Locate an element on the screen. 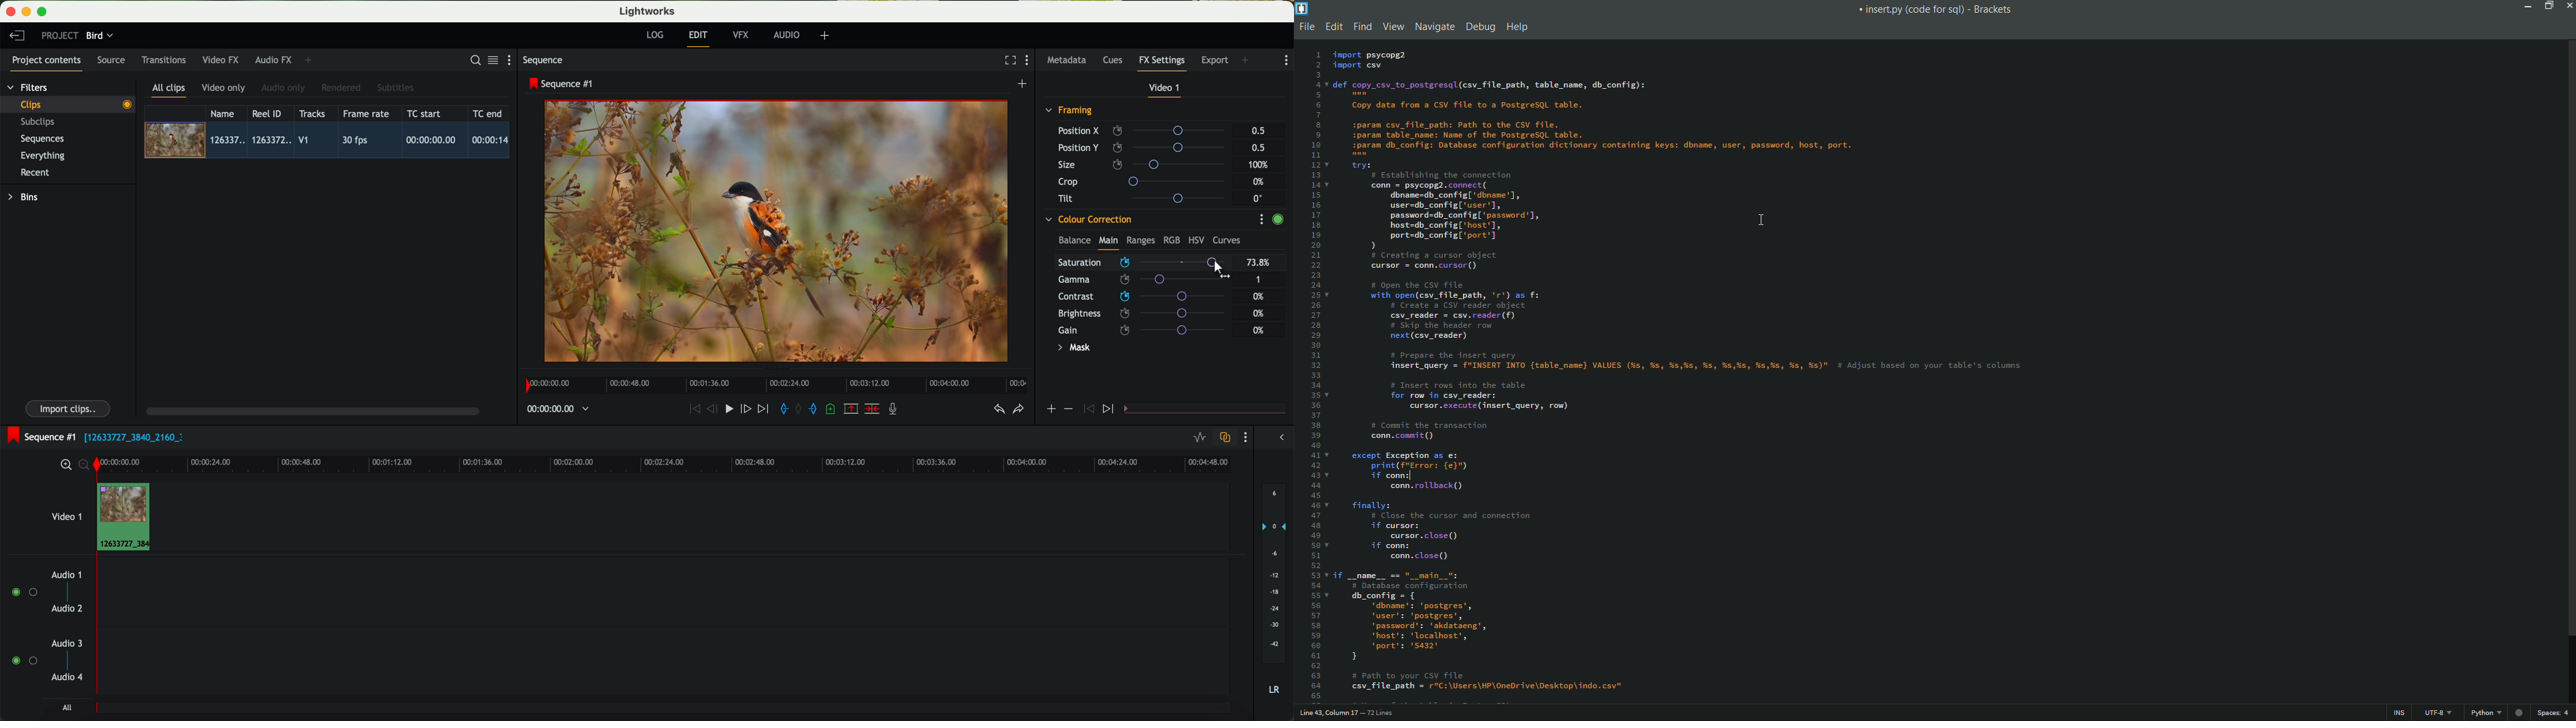  record a voice-over is located at coordinates (897, 410).